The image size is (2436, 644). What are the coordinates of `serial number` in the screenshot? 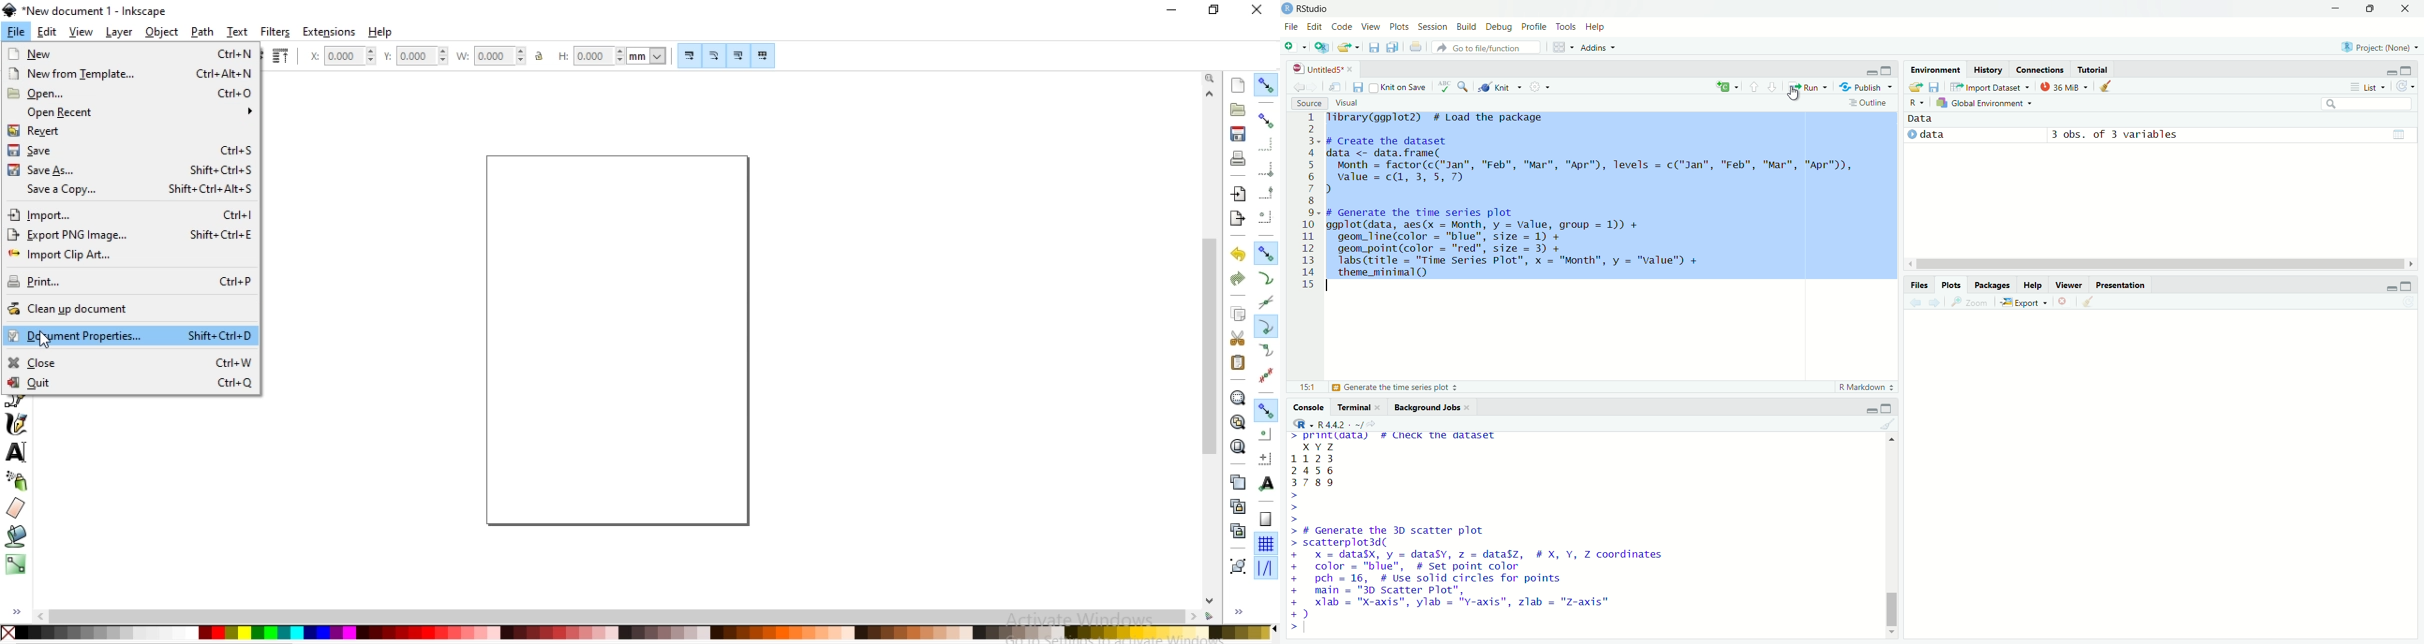 It's located at (1308, 204).